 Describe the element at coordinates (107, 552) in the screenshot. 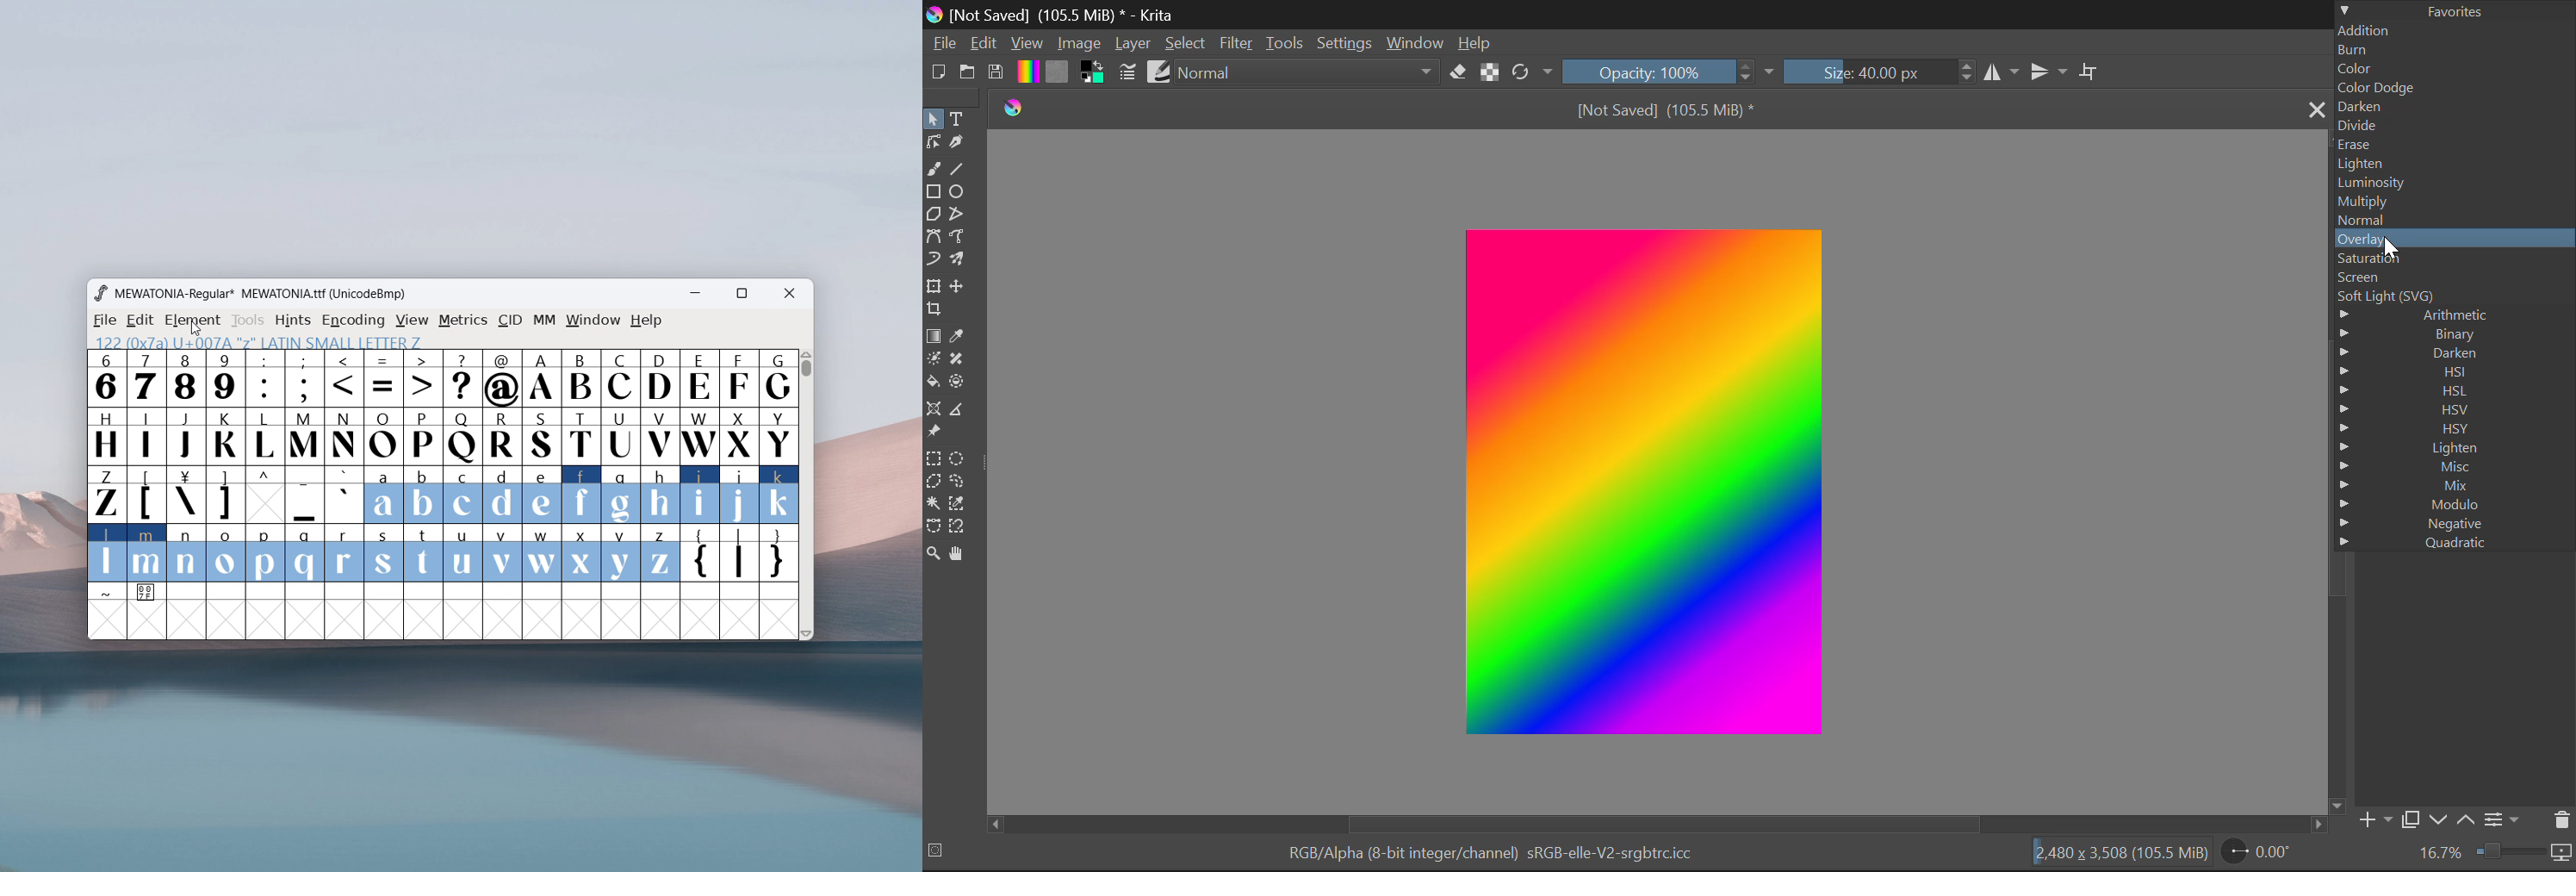

I see `l` at that location.